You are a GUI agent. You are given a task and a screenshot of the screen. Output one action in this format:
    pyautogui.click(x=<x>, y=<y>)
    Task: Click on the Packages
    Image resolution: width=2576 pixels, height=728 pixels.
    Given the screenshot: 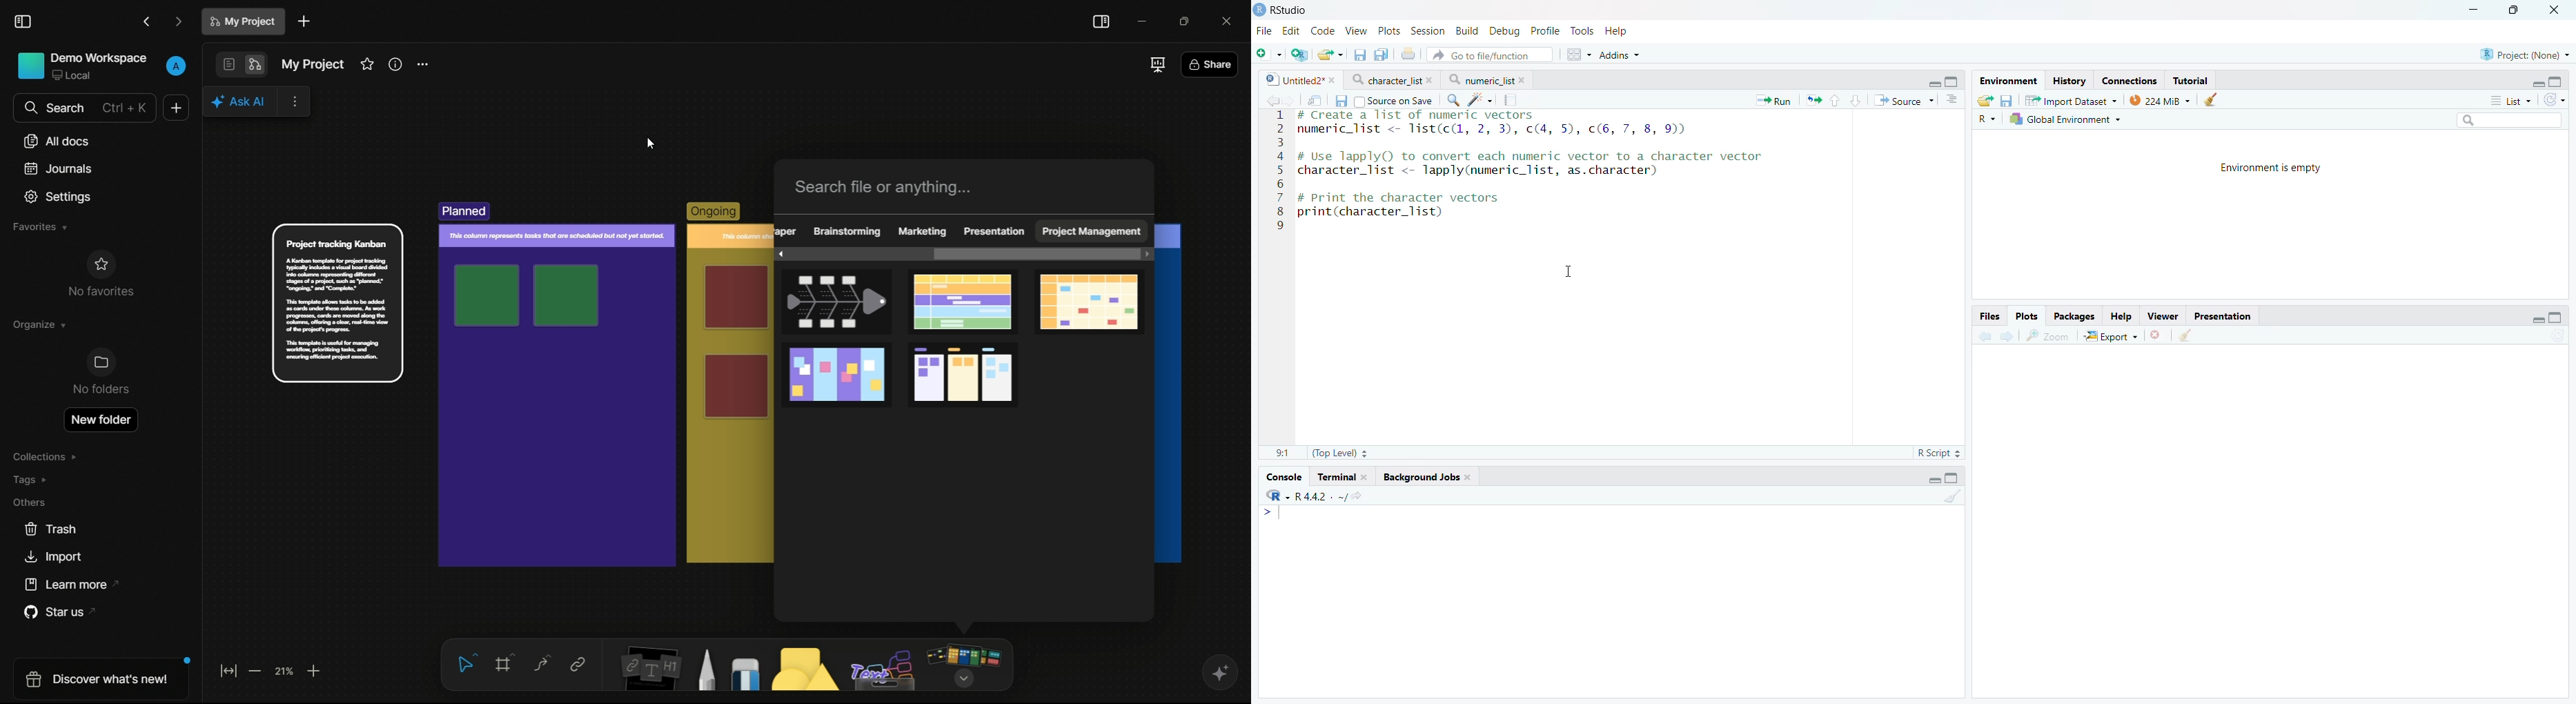 What is the action you would take?
    pyautogui.click(x=2076, y=315)
    